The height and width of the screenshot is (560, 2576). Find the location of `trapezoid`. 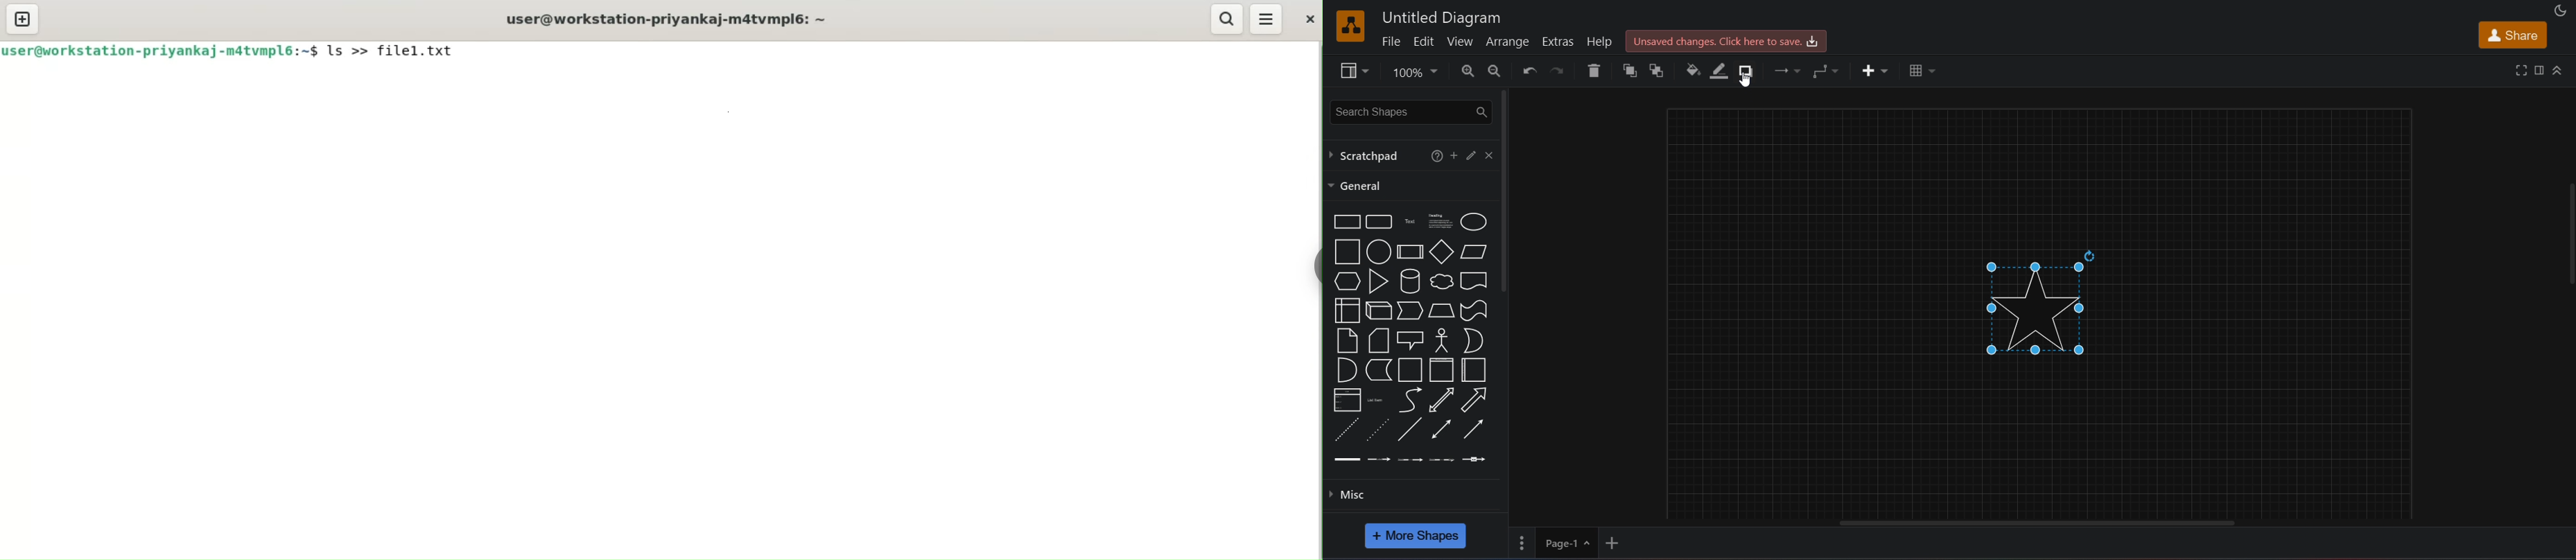

trapezoid is located at coordinates (1441, 310).